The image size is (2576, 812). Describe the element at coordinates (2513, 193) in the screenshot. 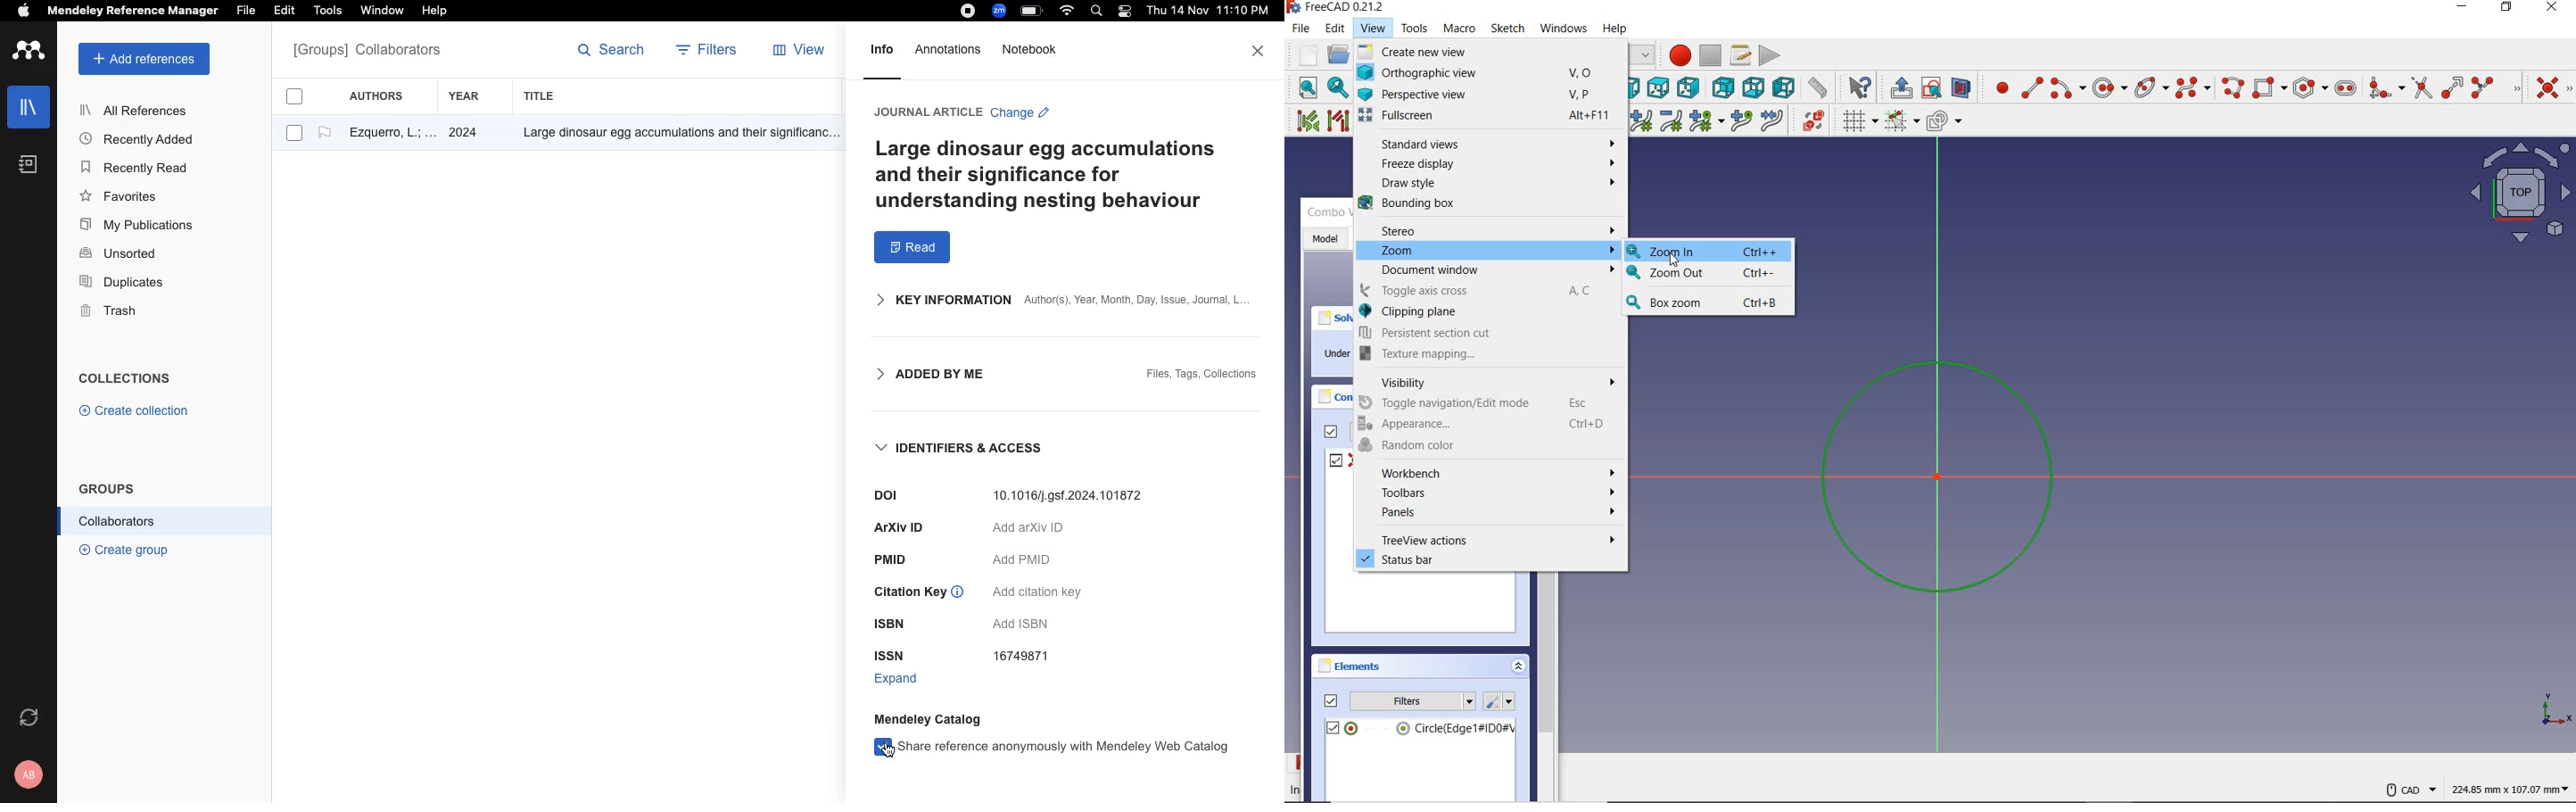

I see `maps` at that location.